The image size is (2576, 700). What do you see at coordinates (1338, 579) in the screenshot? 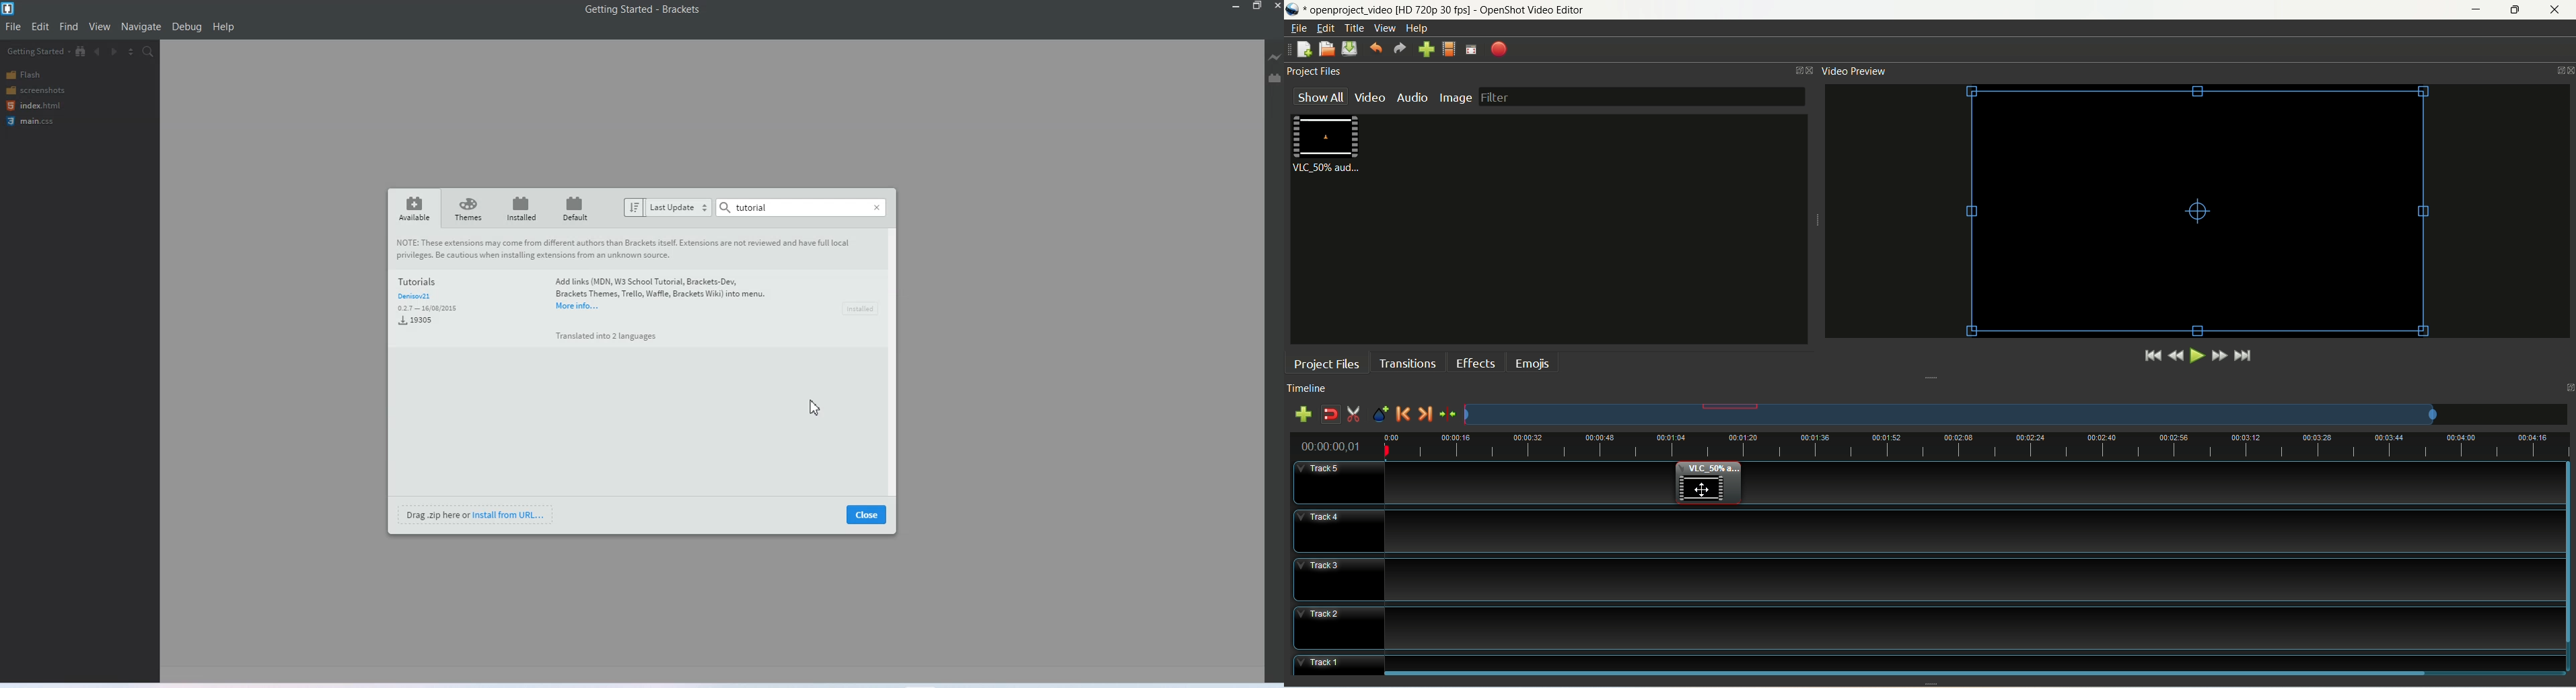
I see `track3` at bounding box center [1338, 579].